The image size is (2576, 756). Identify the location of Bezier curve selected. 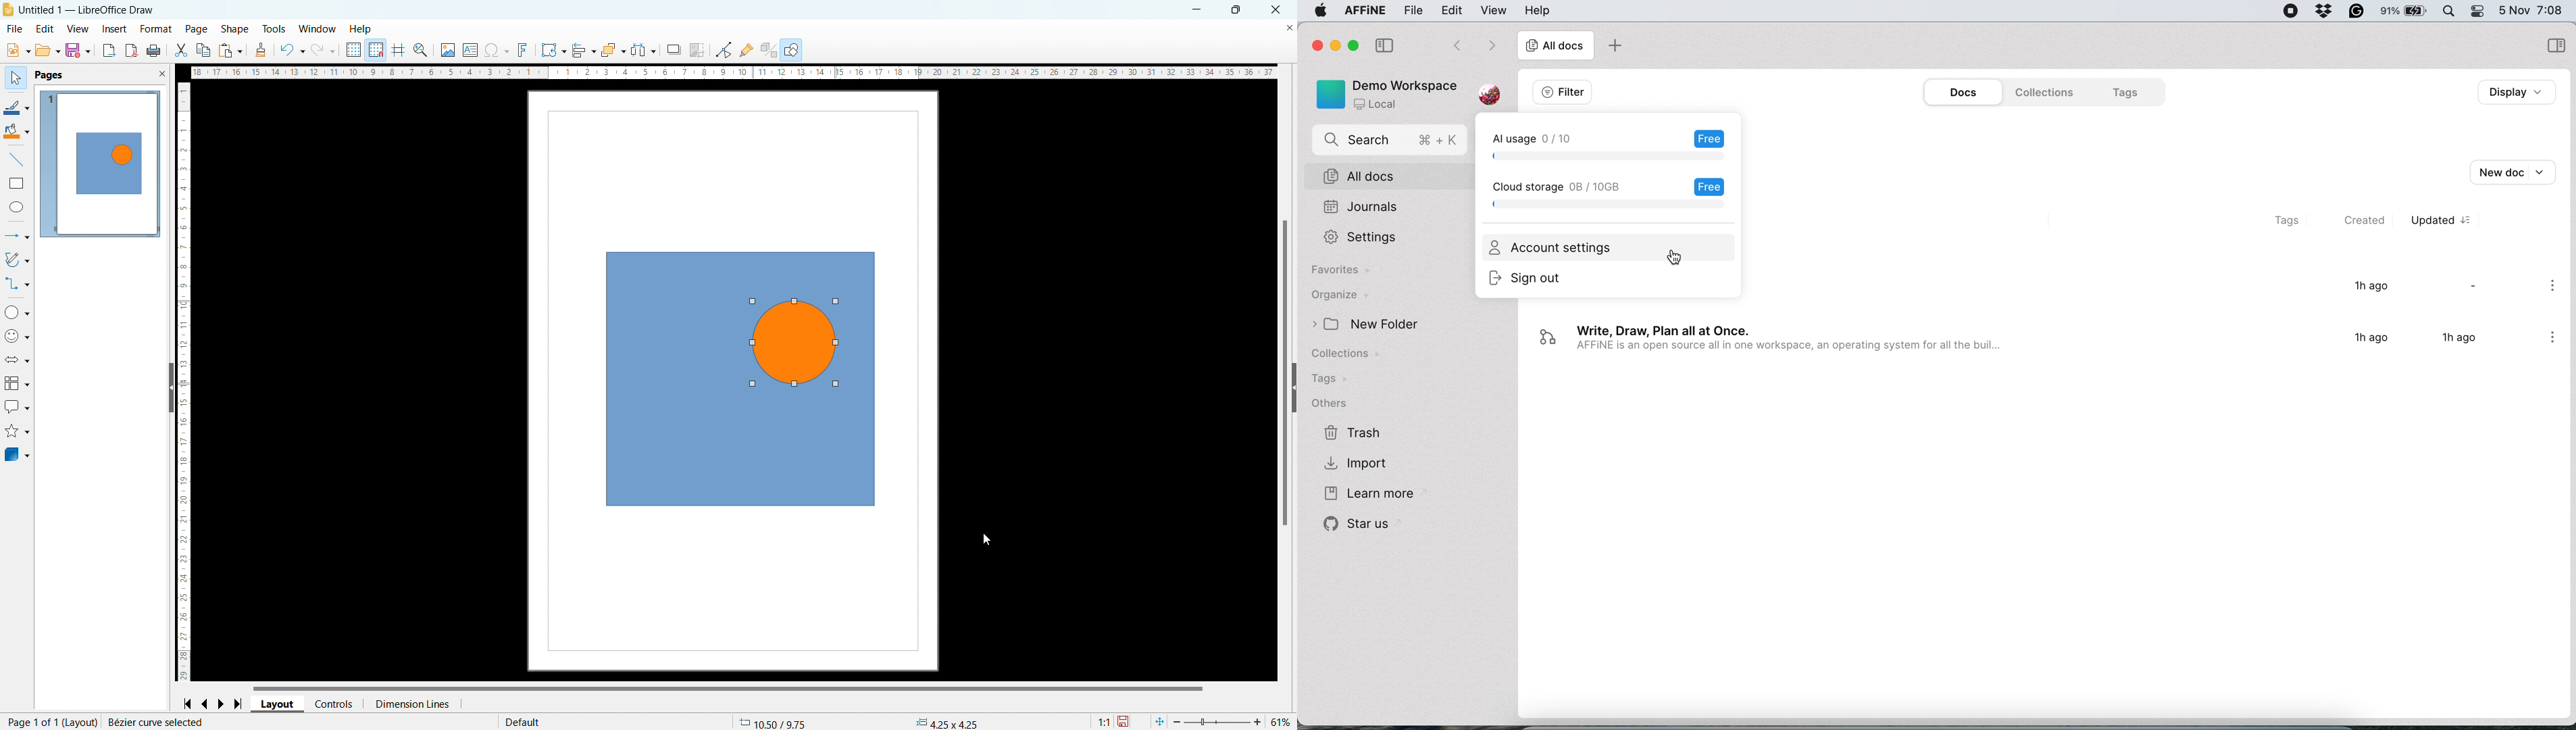
(174, 721).